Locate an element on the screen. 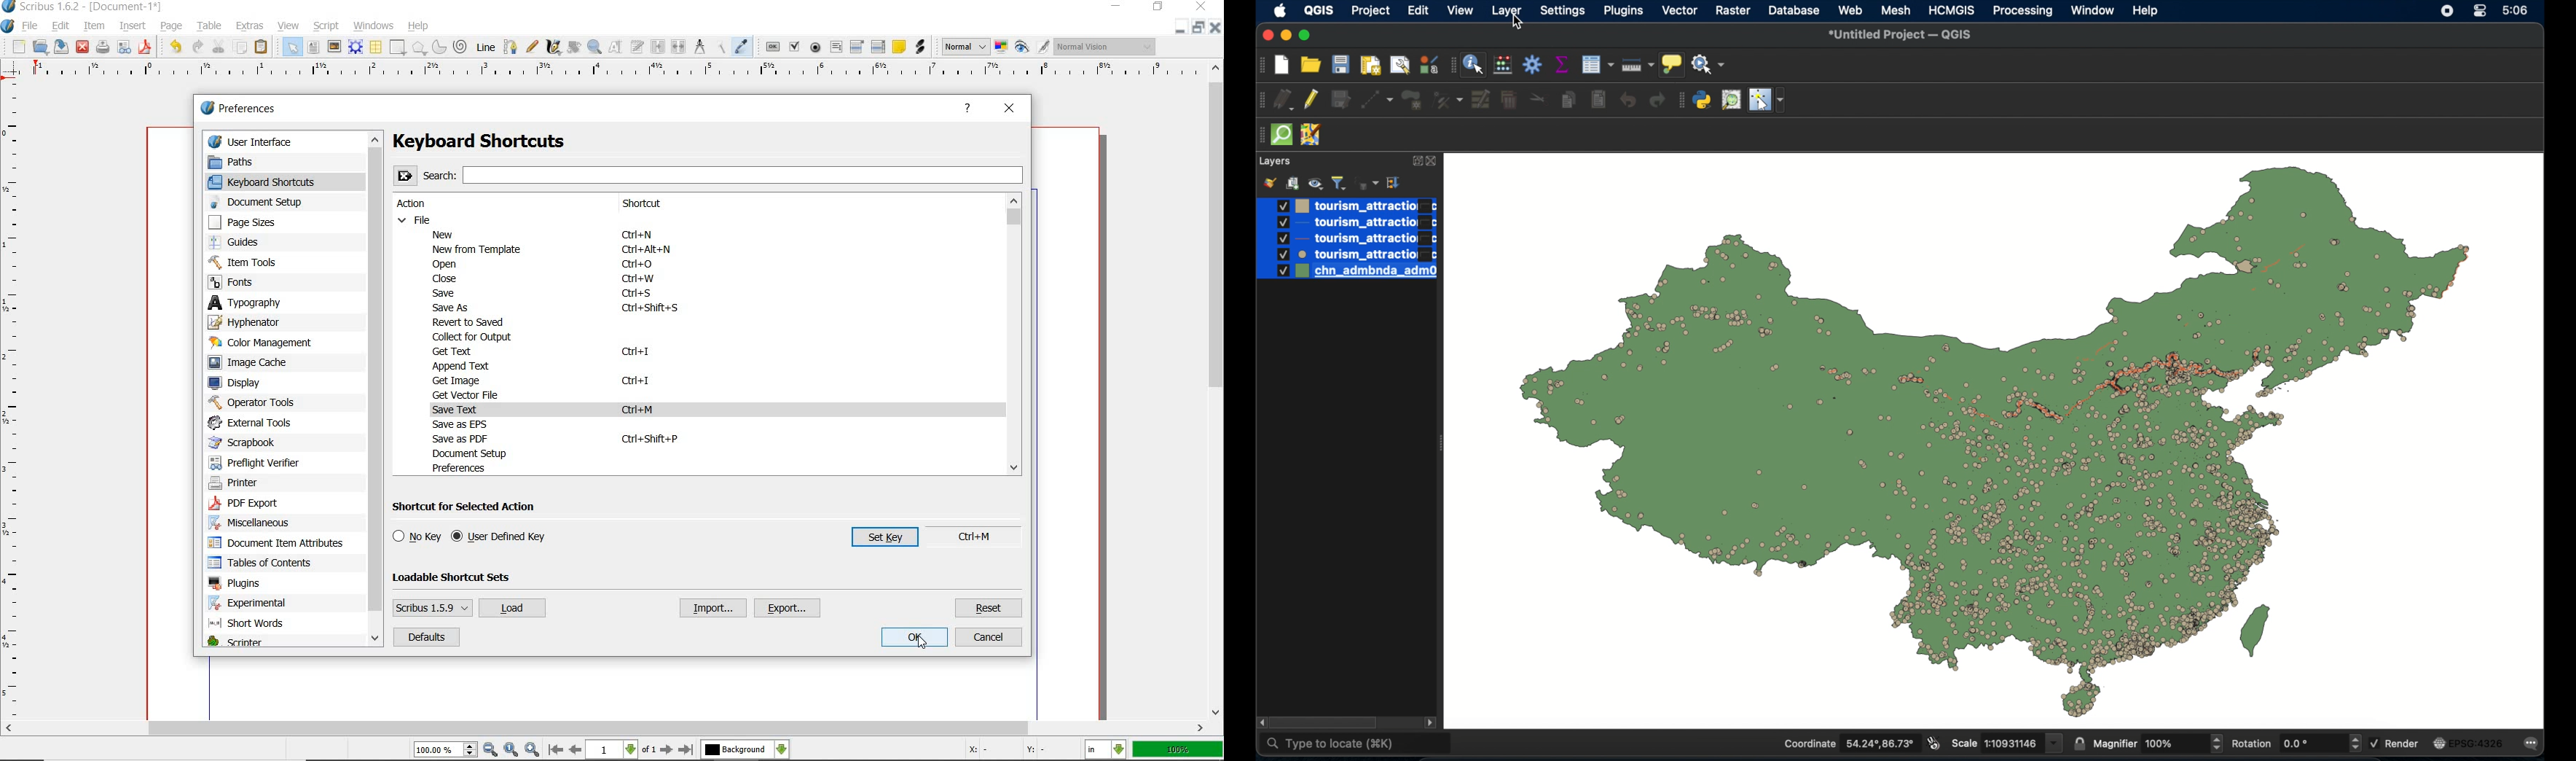 The height and width of the screenshot is (784, 2576). time is located at coordinates (2517, 11).